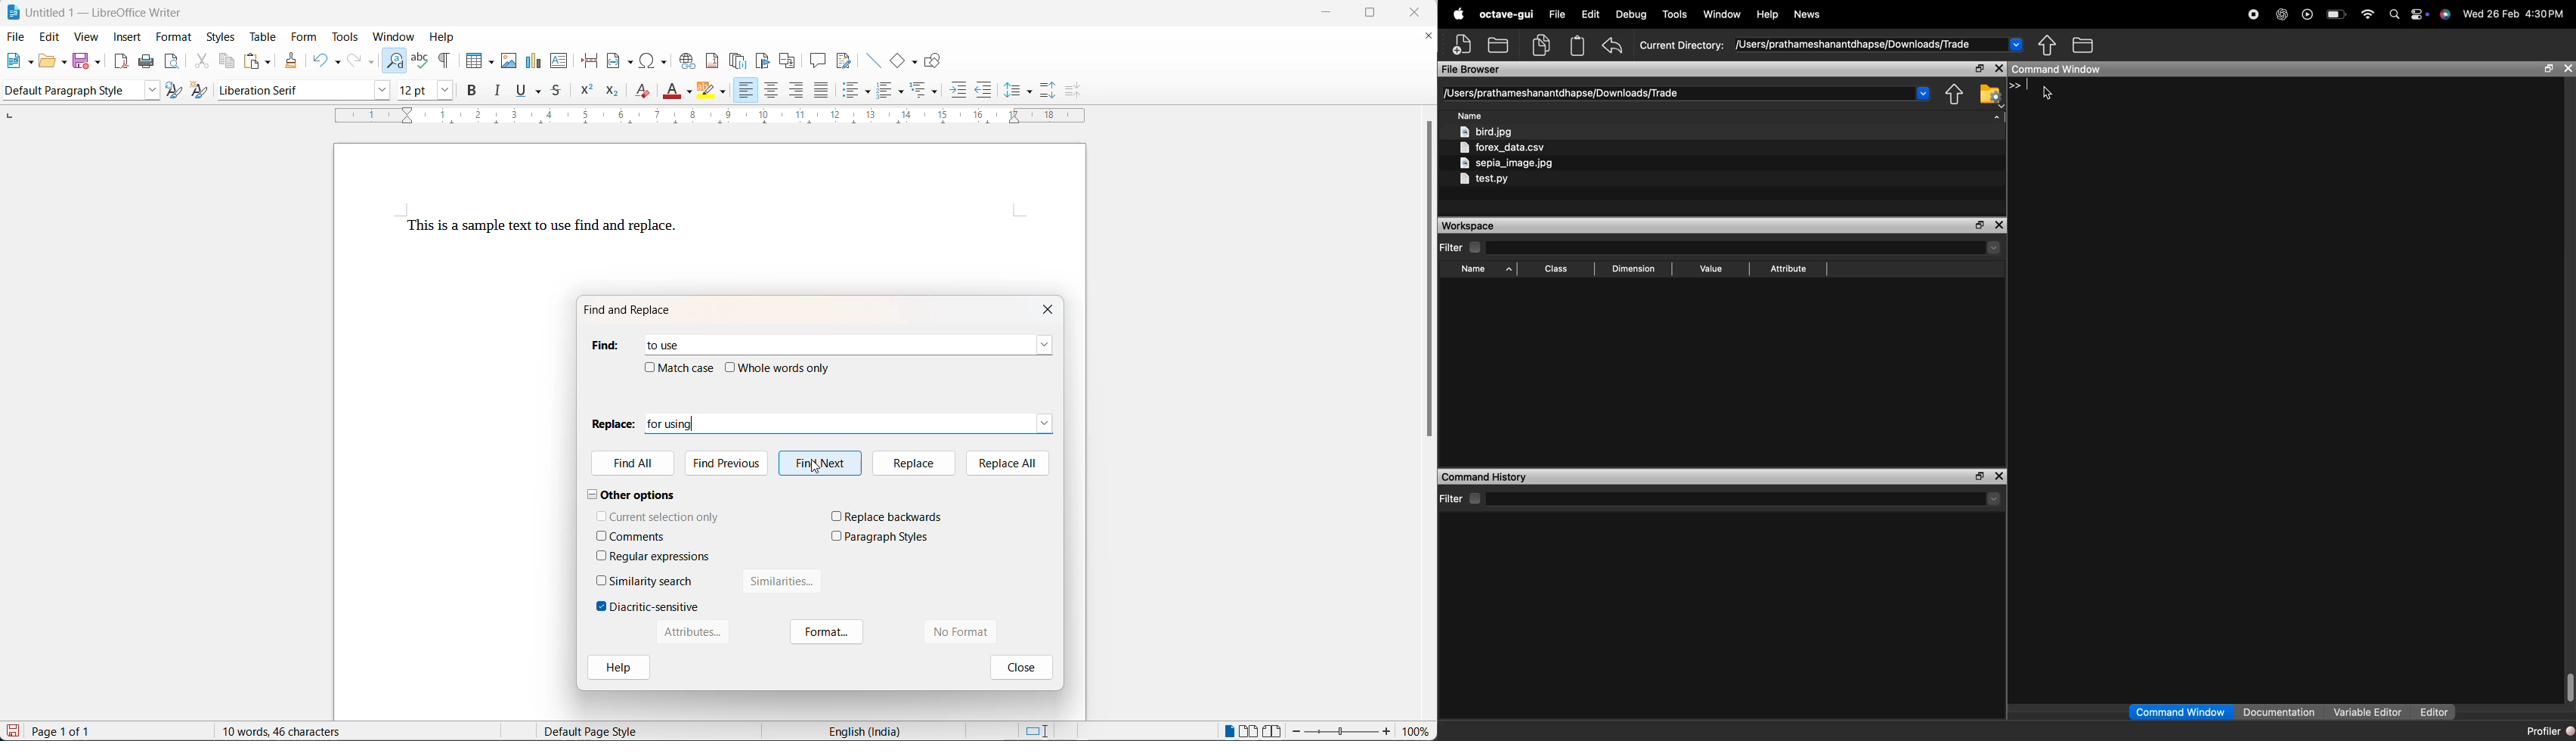  Describe the element at coordinates (602, 555) in the screenshot. I see `checkbox` at that location.